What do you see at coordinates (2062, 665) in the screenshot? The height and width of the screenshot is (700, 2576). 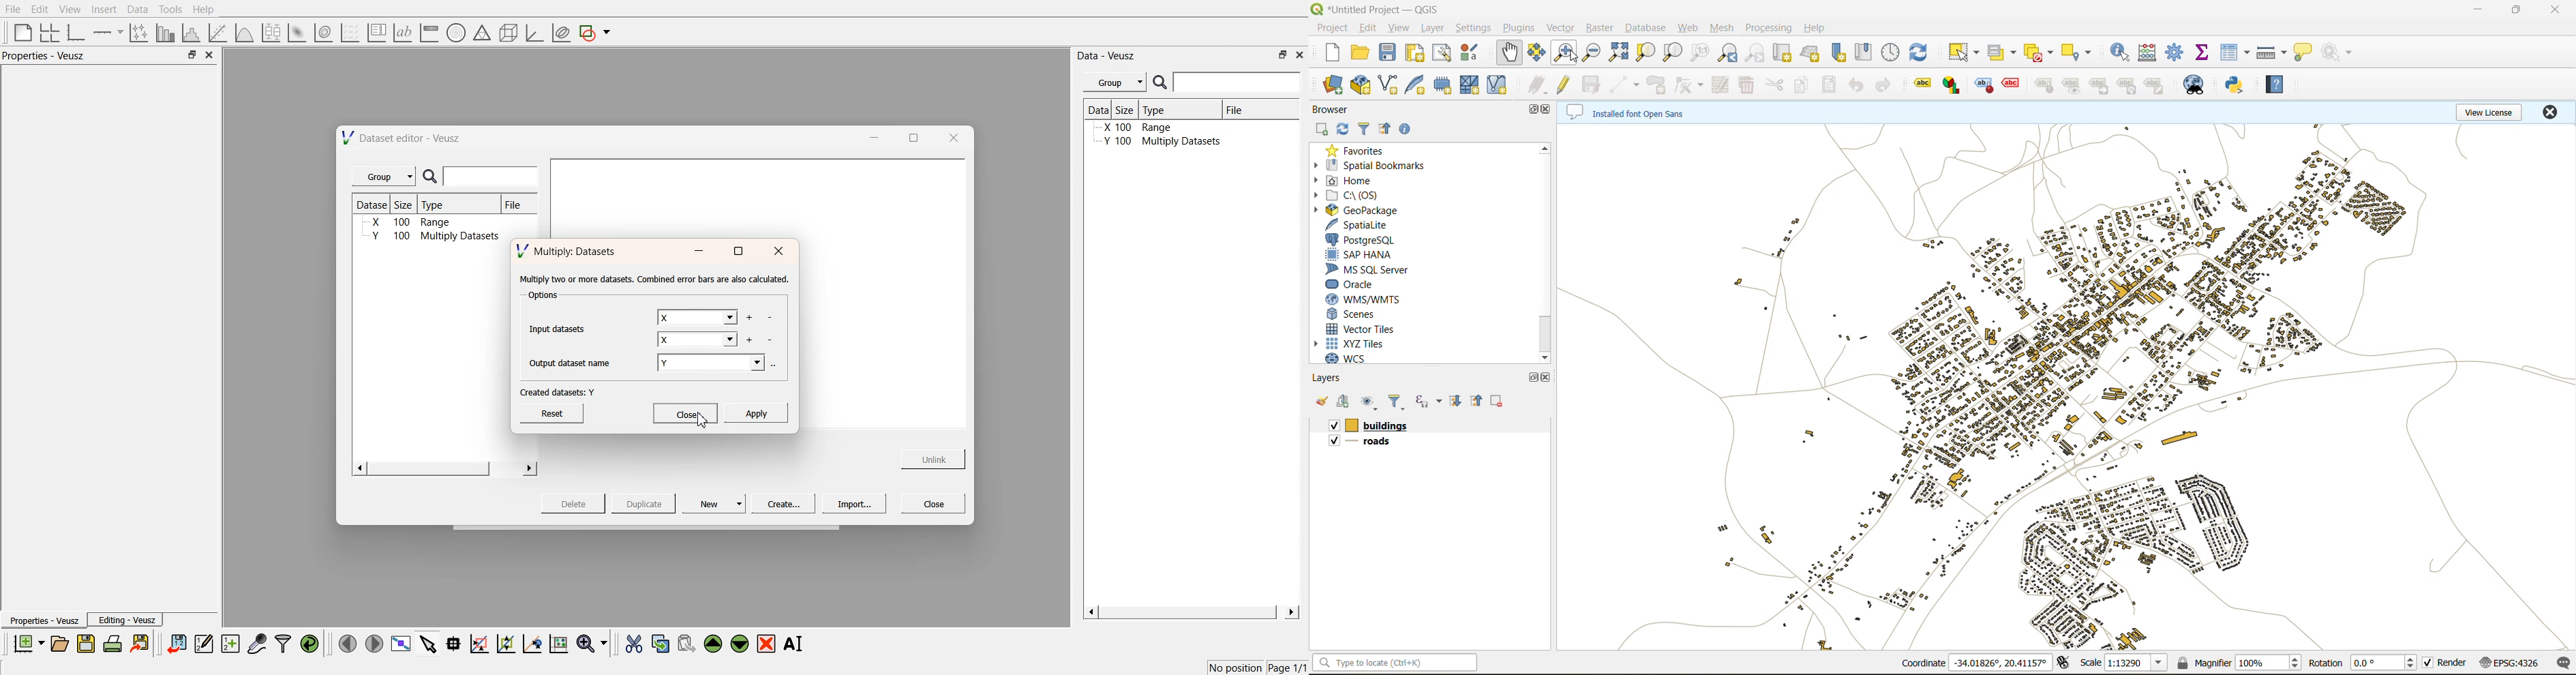 I see `toggle extents` at bounding box center [2062, 665].